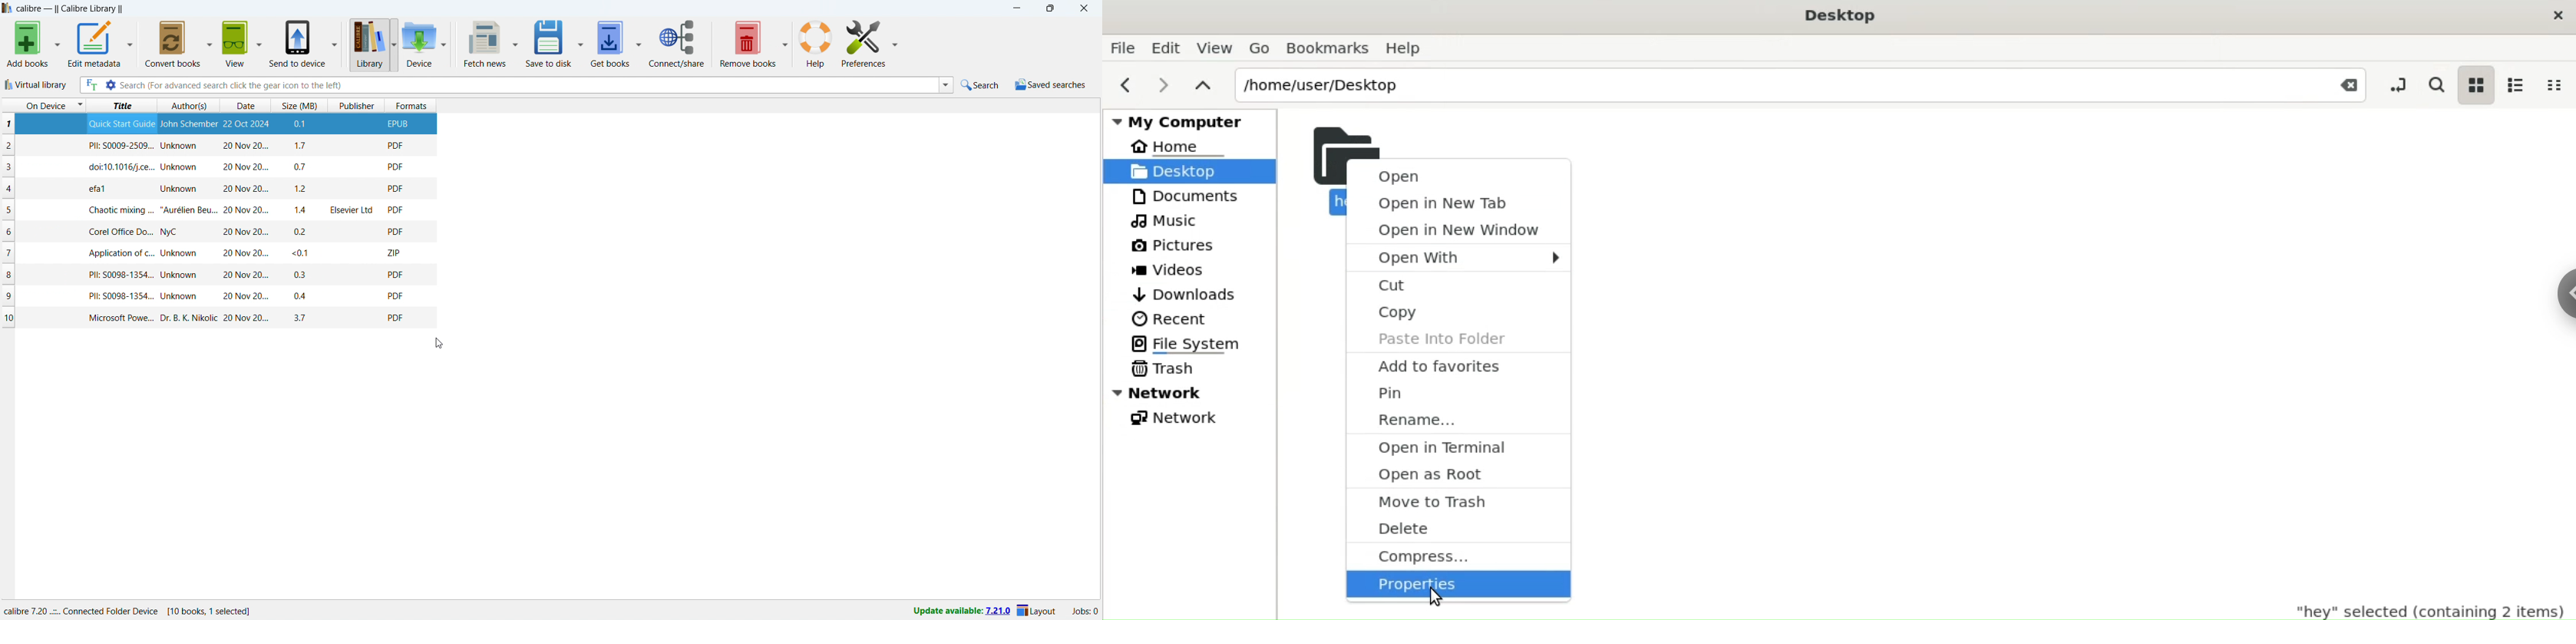  Describe the element at coordinates (69, 8) in the screenshot. I see `title` at that location.